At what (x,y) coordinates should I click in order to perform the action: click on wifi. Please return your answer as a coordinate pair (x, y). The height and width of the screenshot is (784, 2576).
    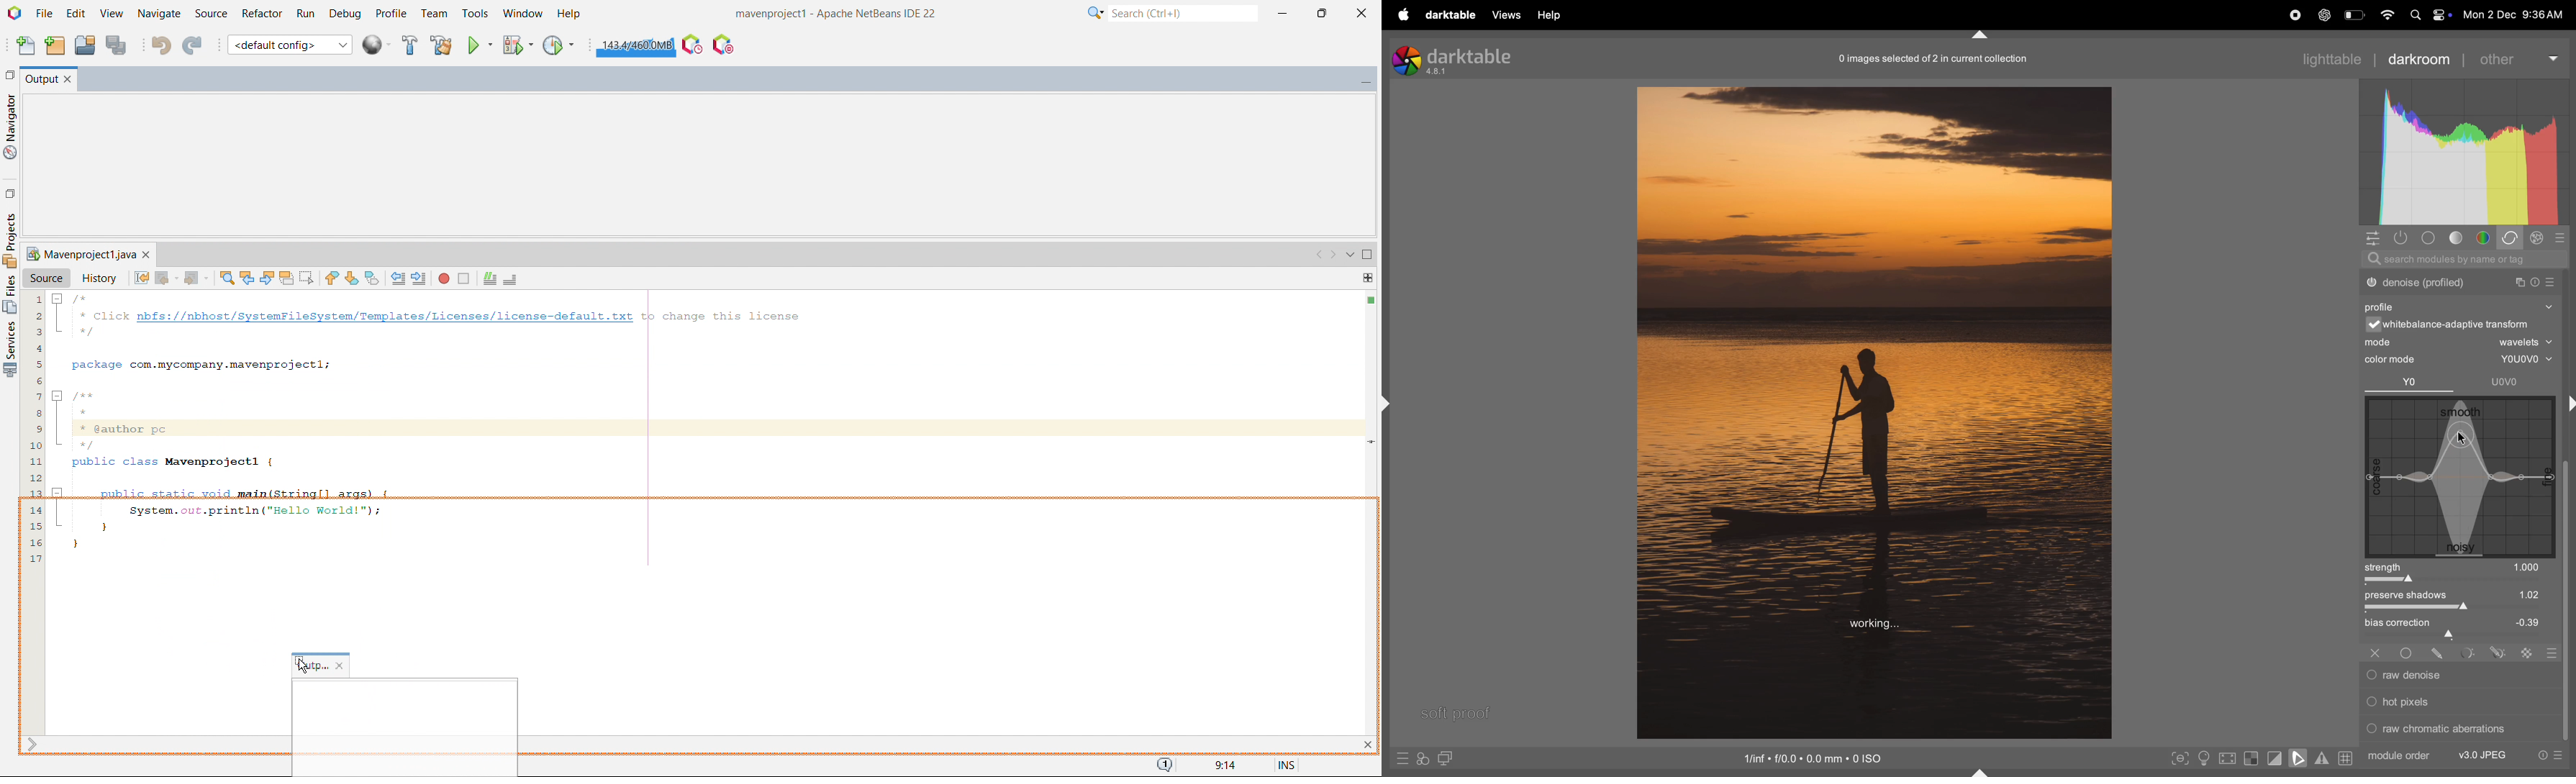
    Looking at the image, I should click on (2385, 15).